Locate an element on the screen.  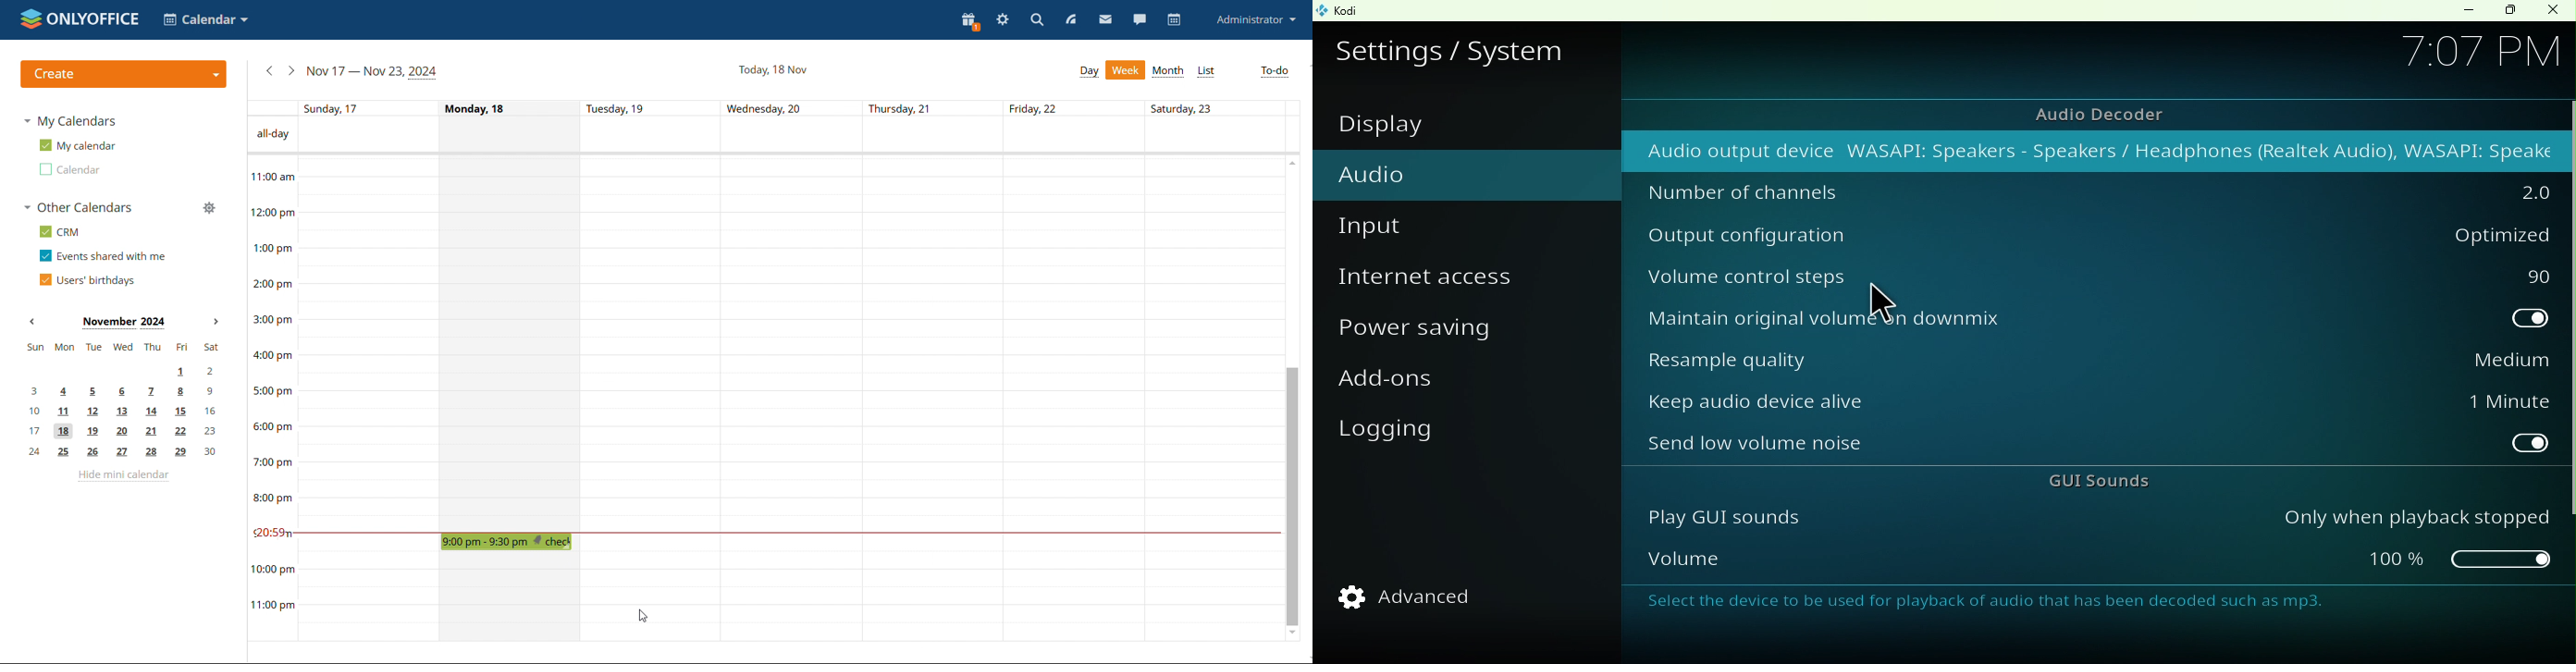
calendar is located at coordinates (1175, 19).